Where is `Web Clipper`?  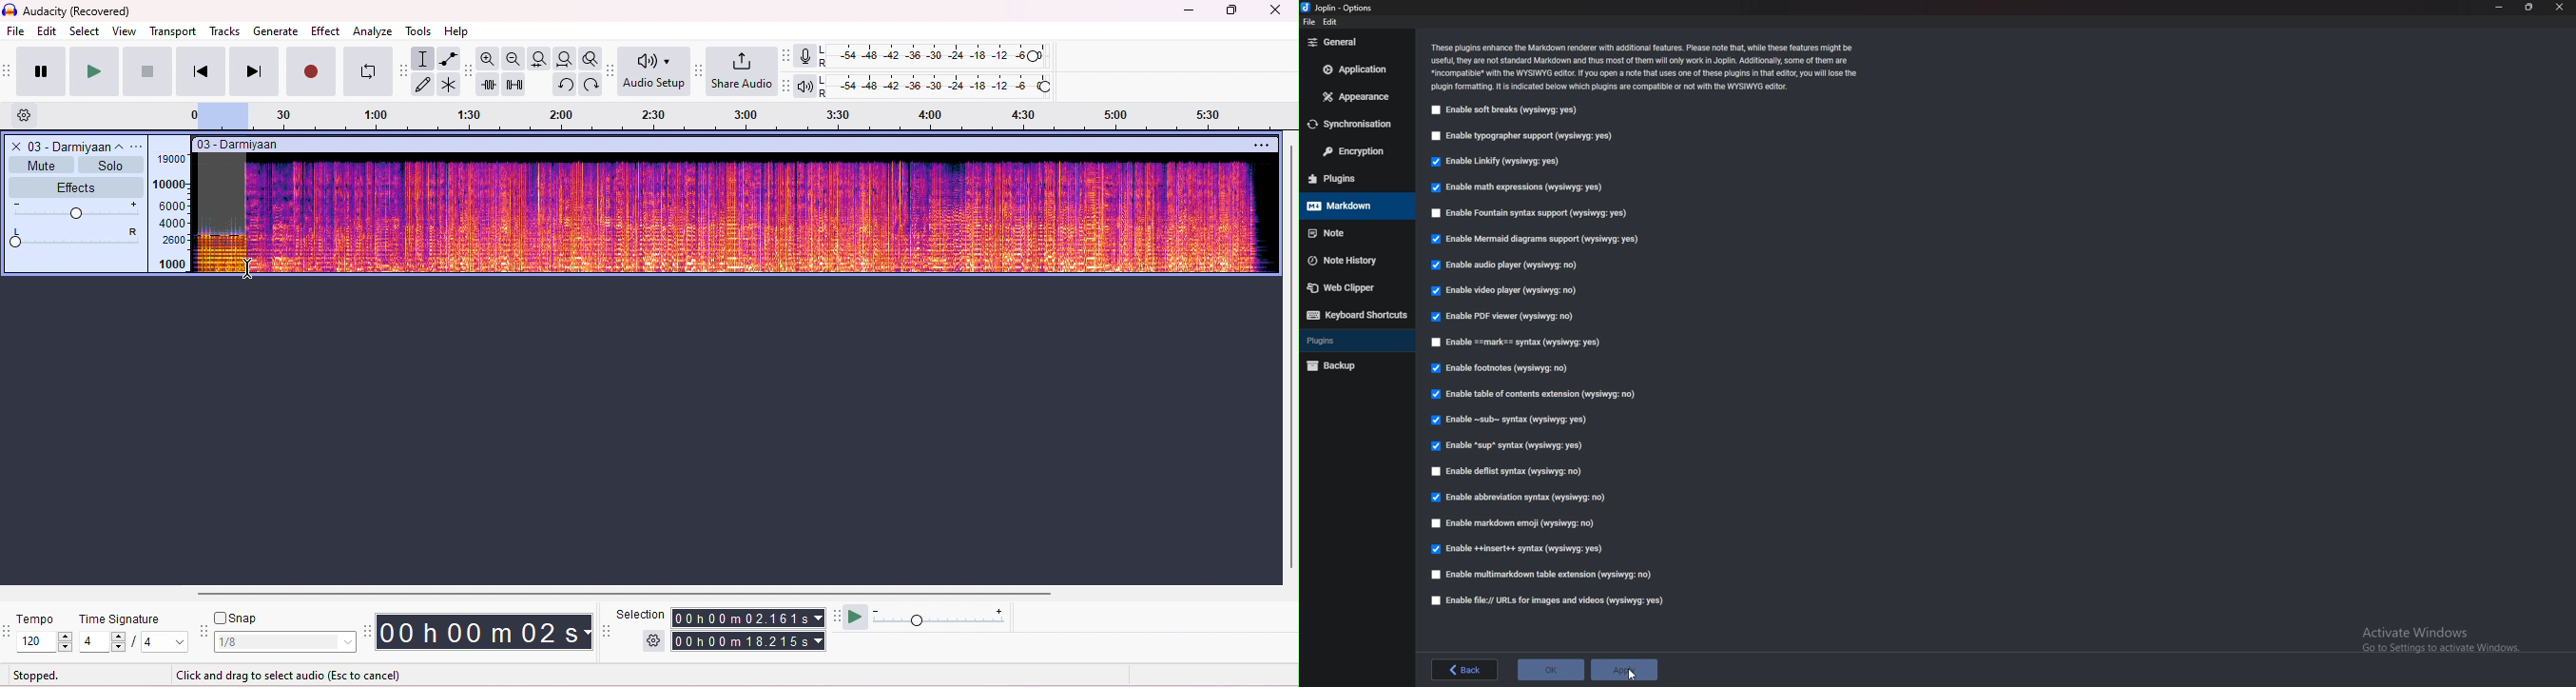 Web Clipper is located at coordinates (1355, 288).